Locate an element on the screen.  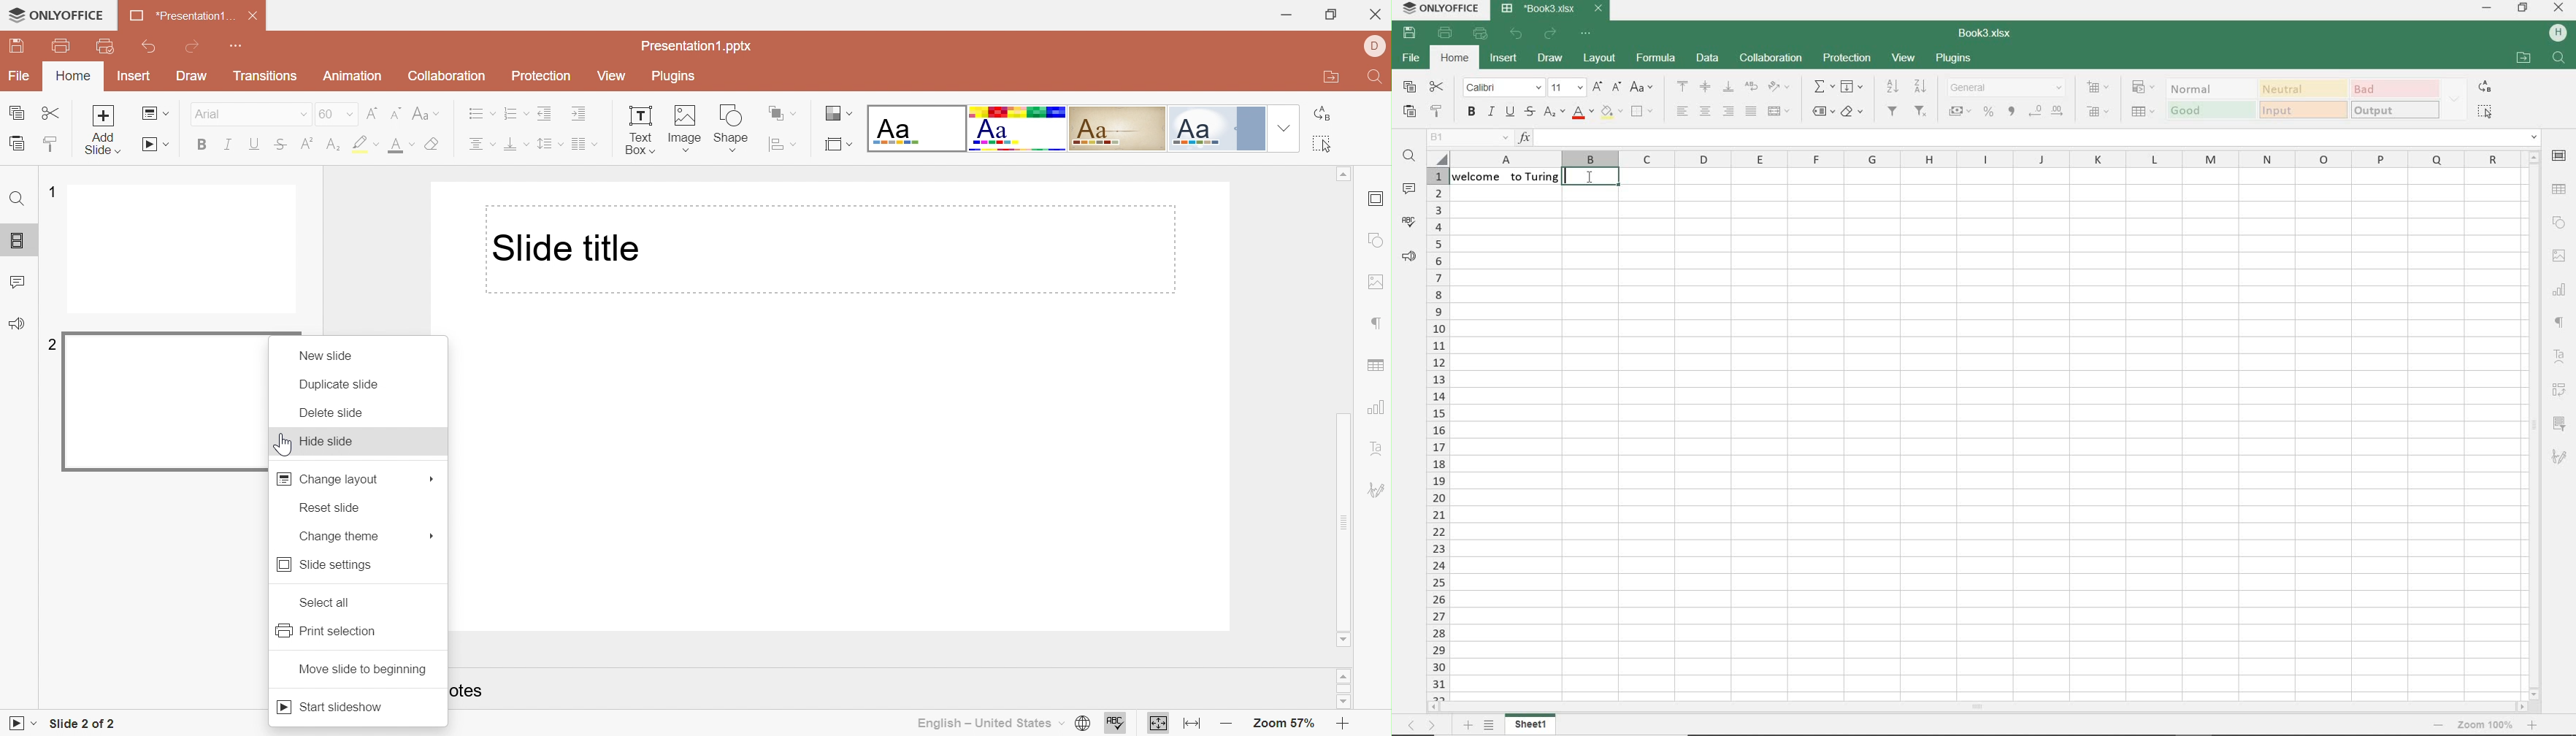
Start slideshow is located at coordinates (329, 707).